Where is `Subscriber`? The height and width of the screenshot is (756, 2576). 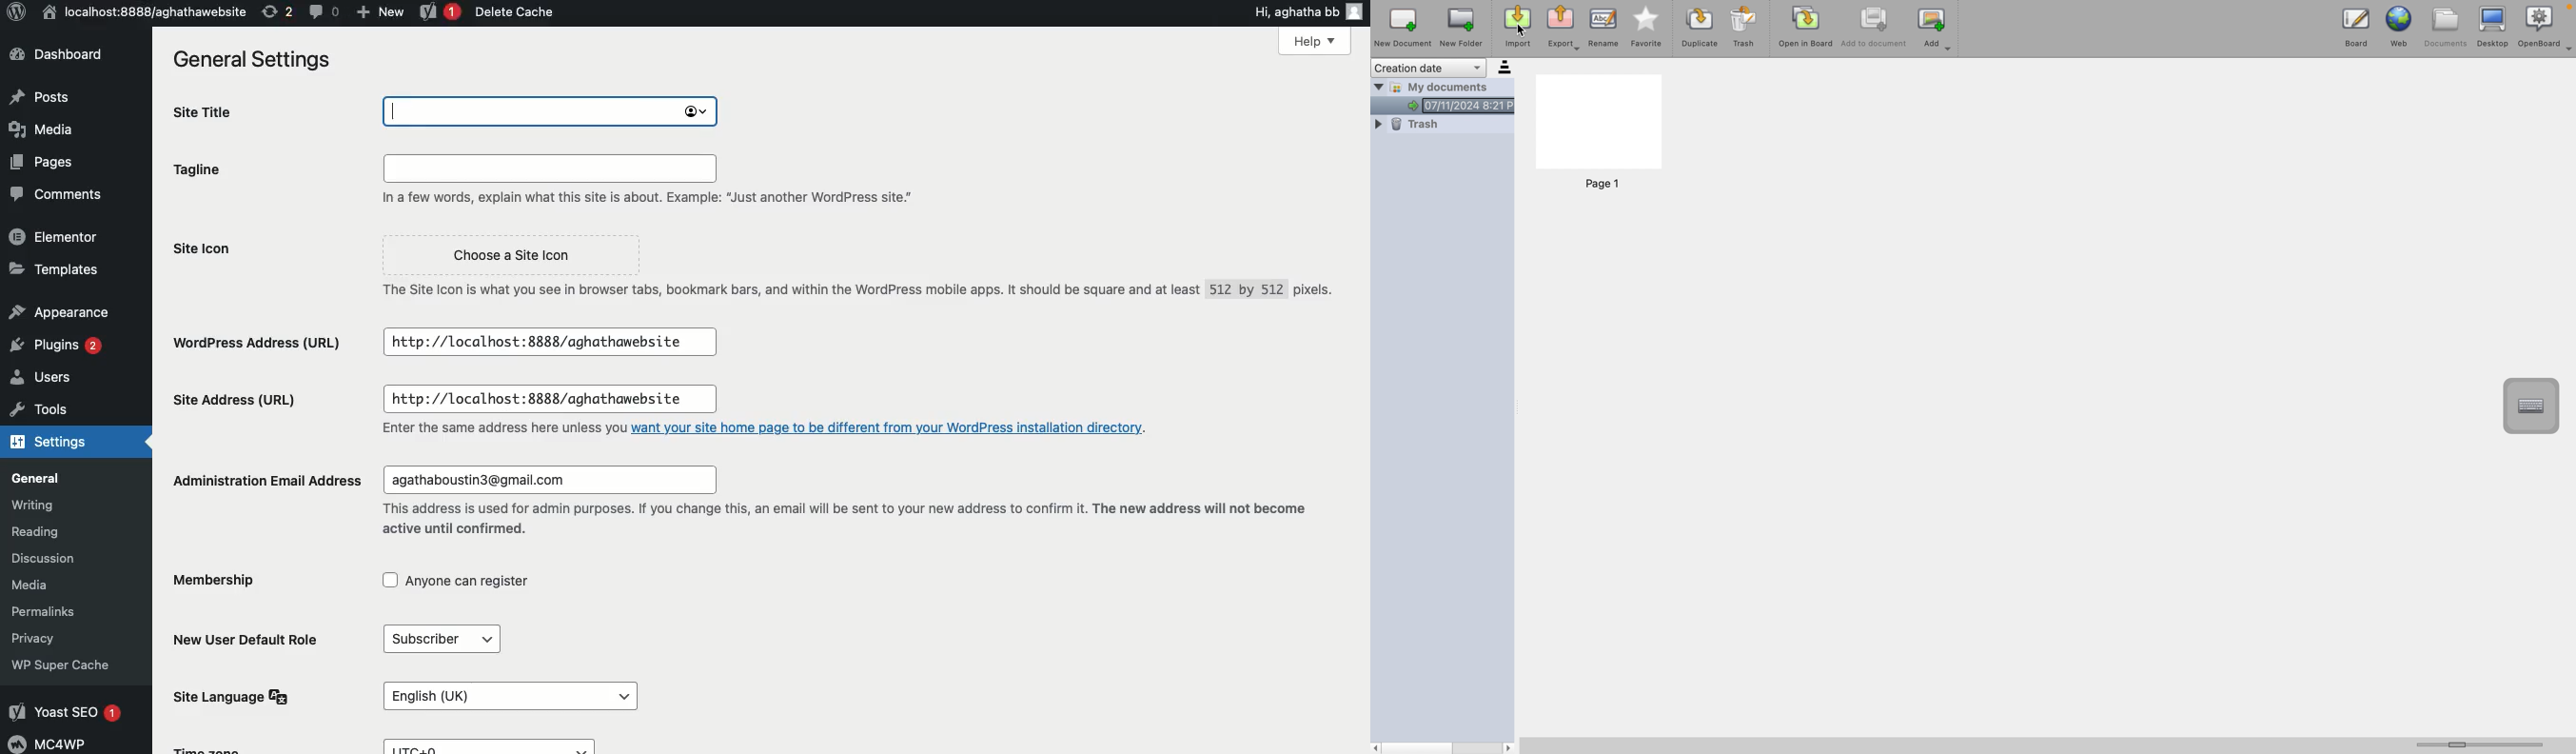 Subscriber is located at coordinates (444, 639).